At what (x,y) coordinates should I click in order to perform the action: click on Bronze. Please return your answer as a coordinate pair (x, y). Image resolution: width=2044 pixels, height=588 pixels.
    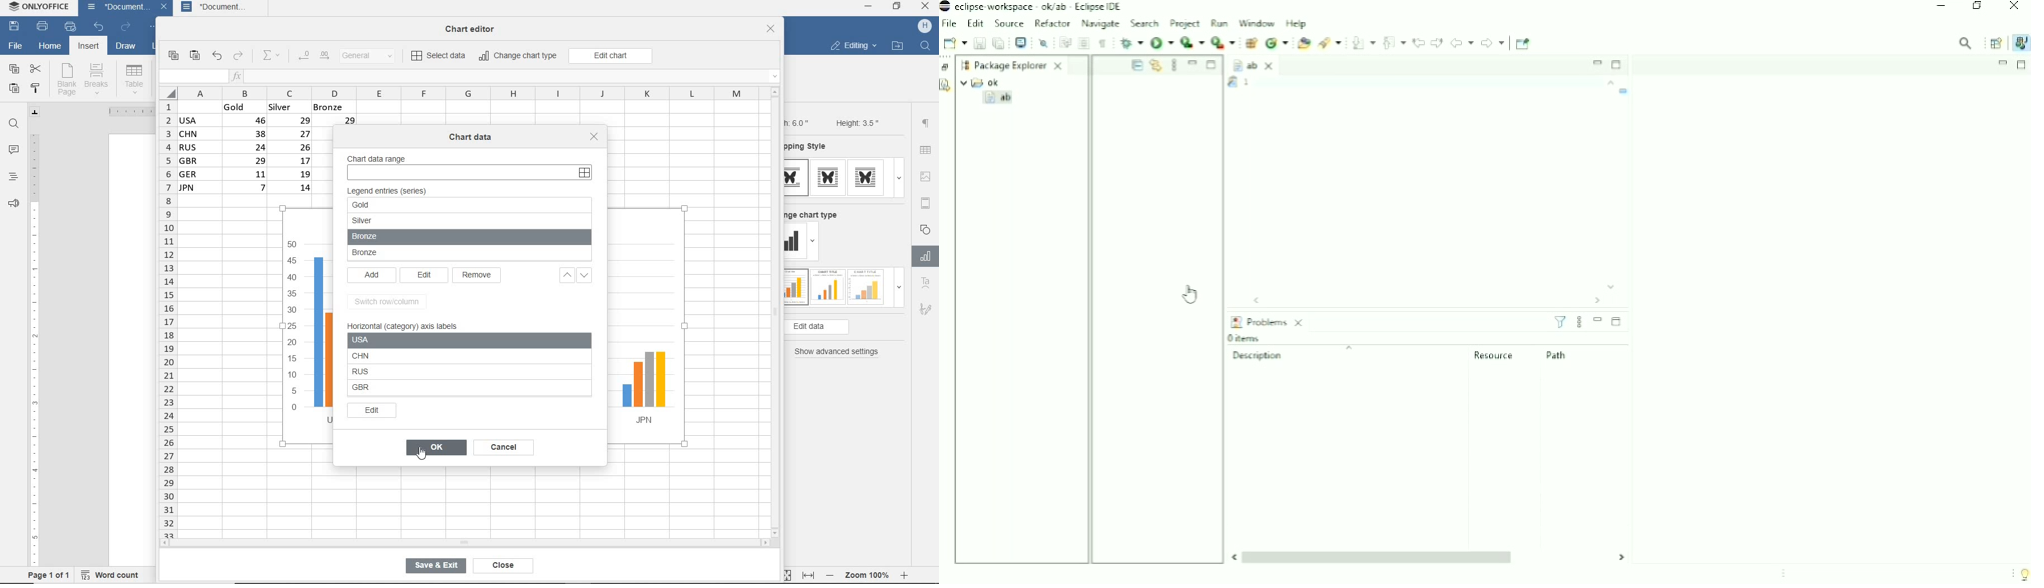
    Looking at the image, I should click on (412, 238).